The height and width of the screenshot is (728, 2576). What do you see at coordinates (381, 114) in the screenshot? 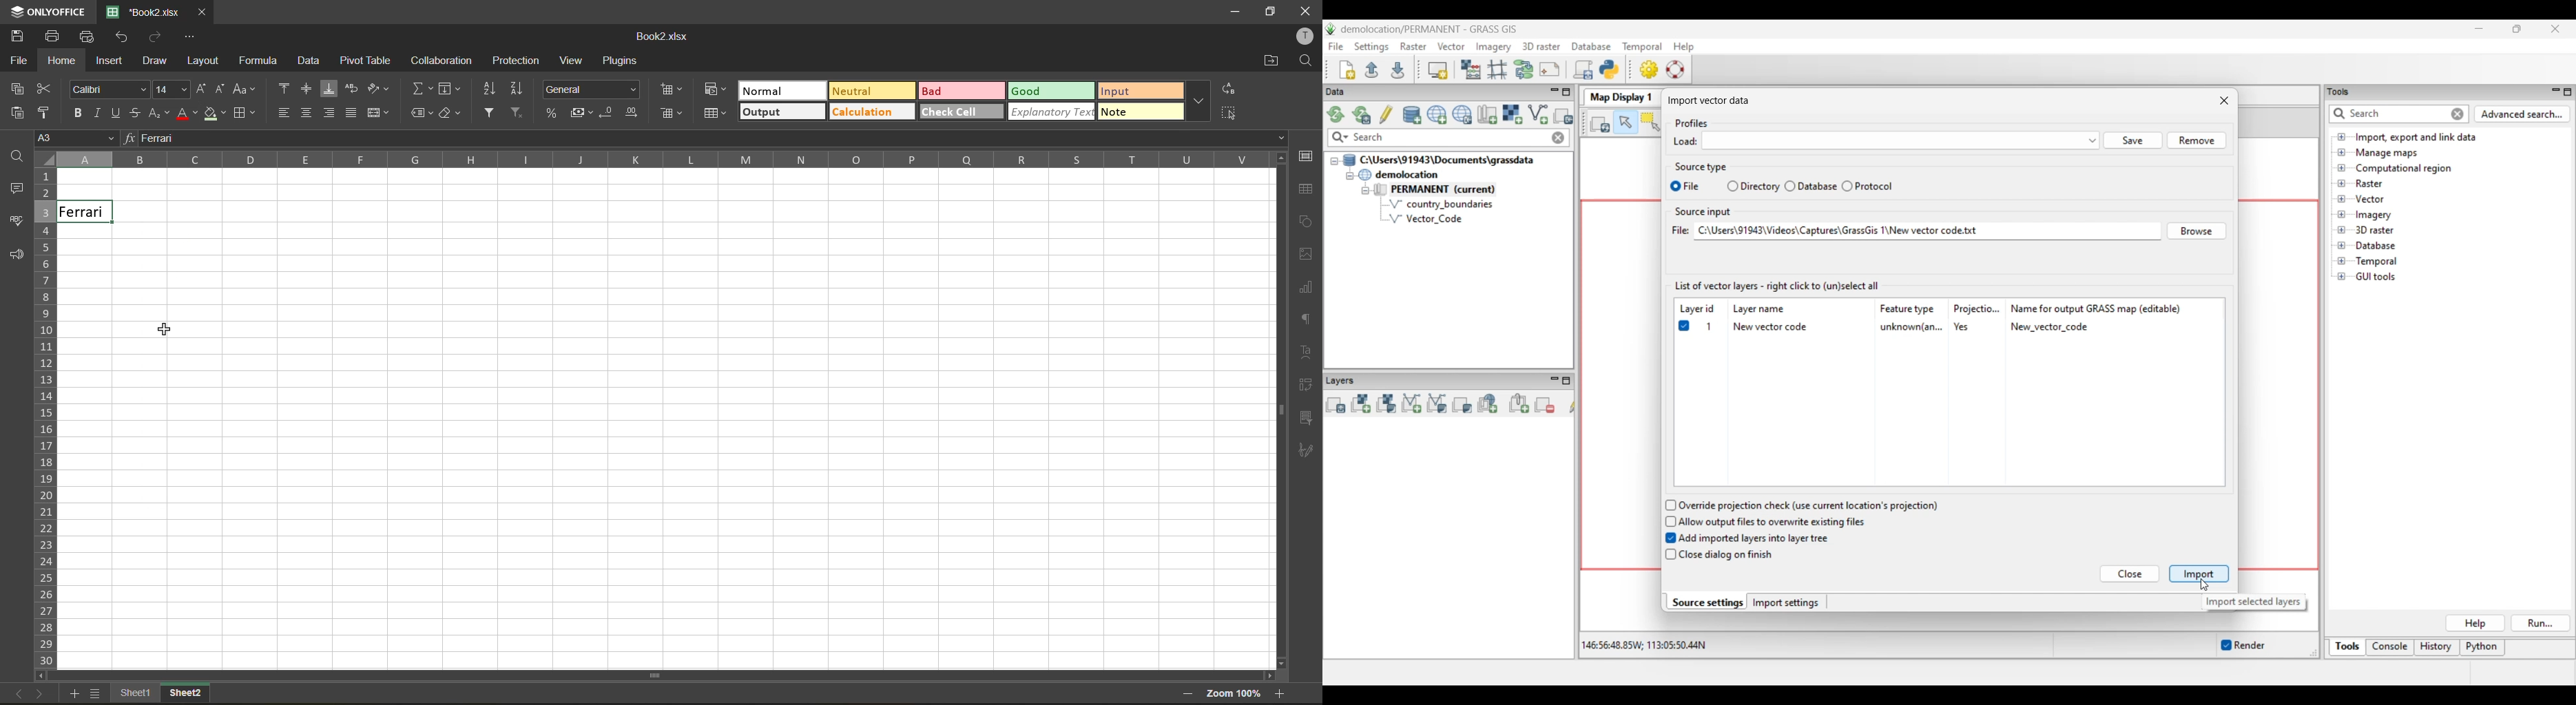
I see `merge and center` at bounding box center [381, 114].